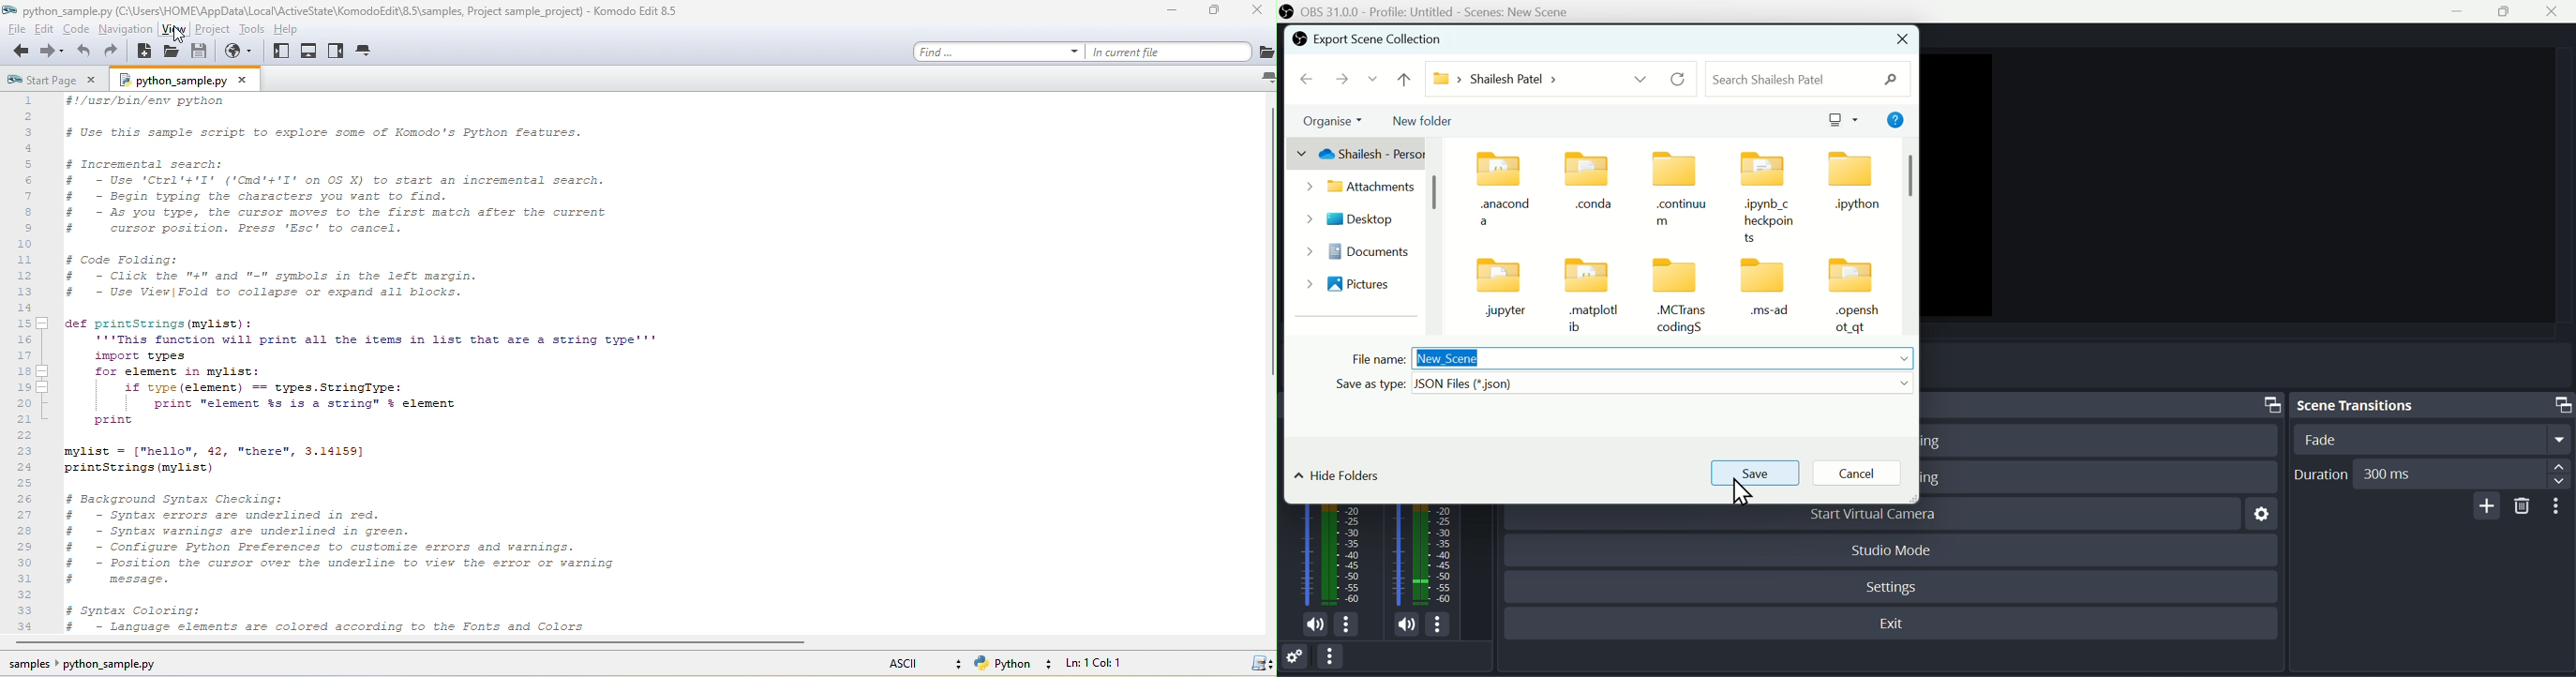 Image resolution: width=2576 pixels, height=700 pixels. What do you see at coordinates (1885, 518) in the screenshot?
I see `start virtual camera` at bounding box center [1885, 518].